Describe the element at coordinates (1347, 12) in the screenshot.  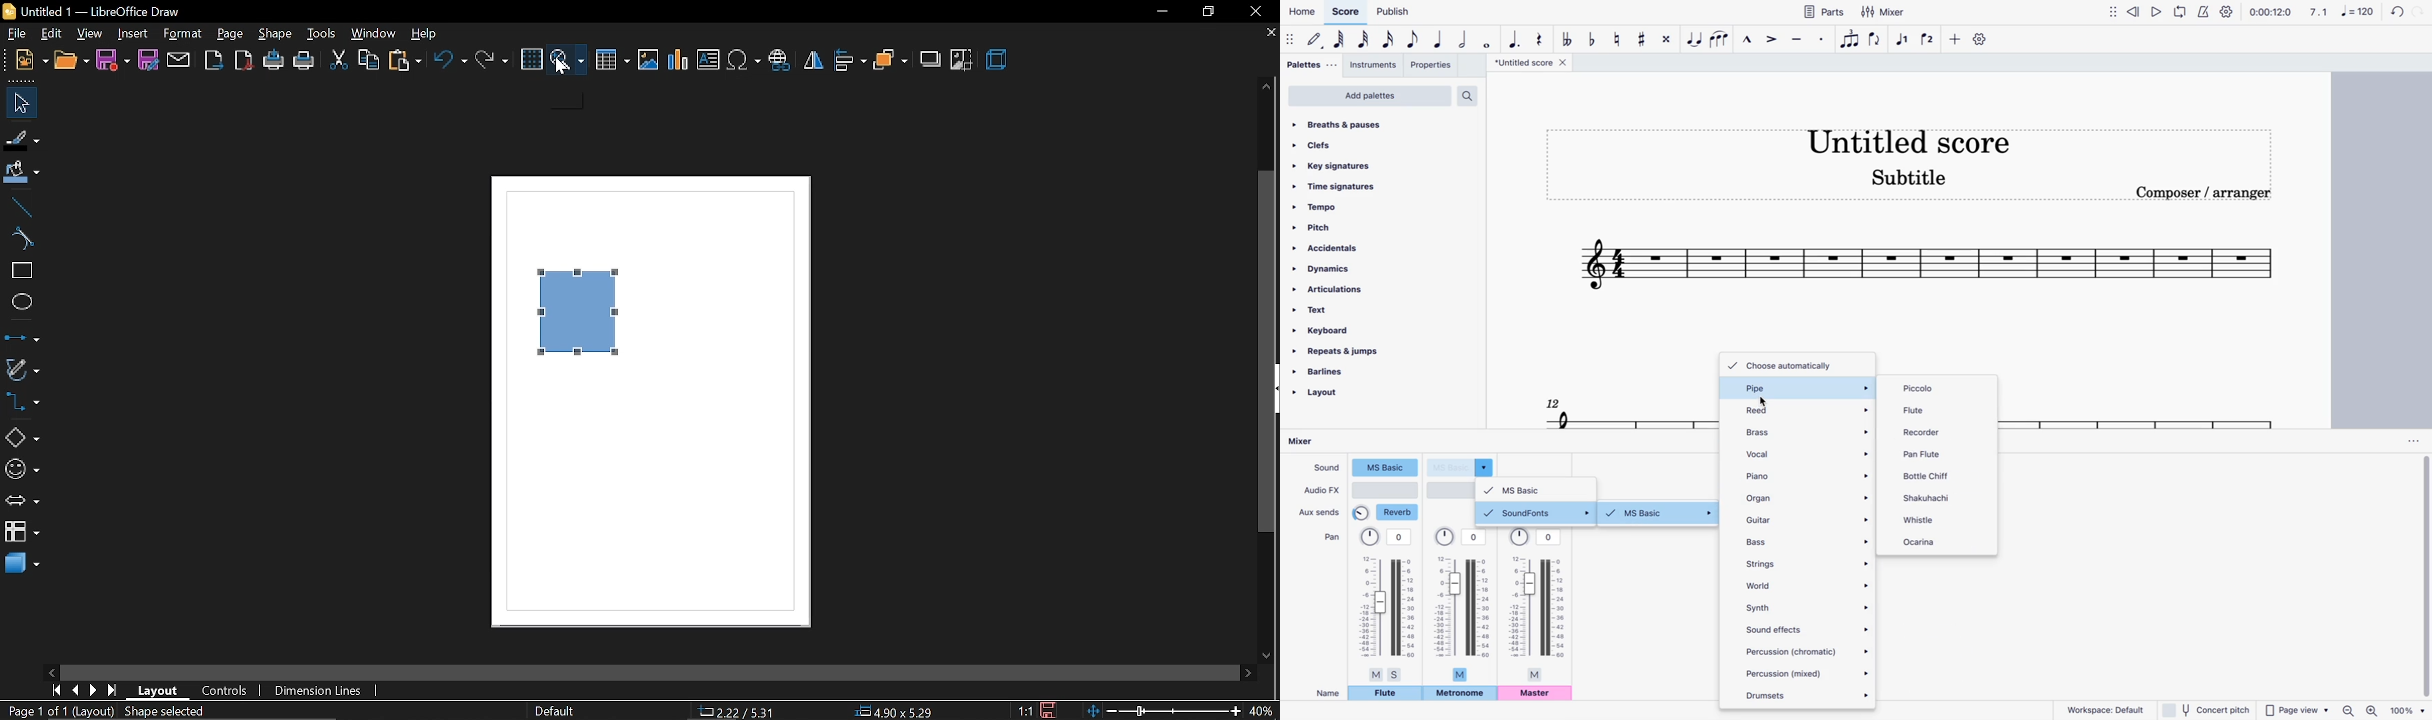
I see `score` at that location.